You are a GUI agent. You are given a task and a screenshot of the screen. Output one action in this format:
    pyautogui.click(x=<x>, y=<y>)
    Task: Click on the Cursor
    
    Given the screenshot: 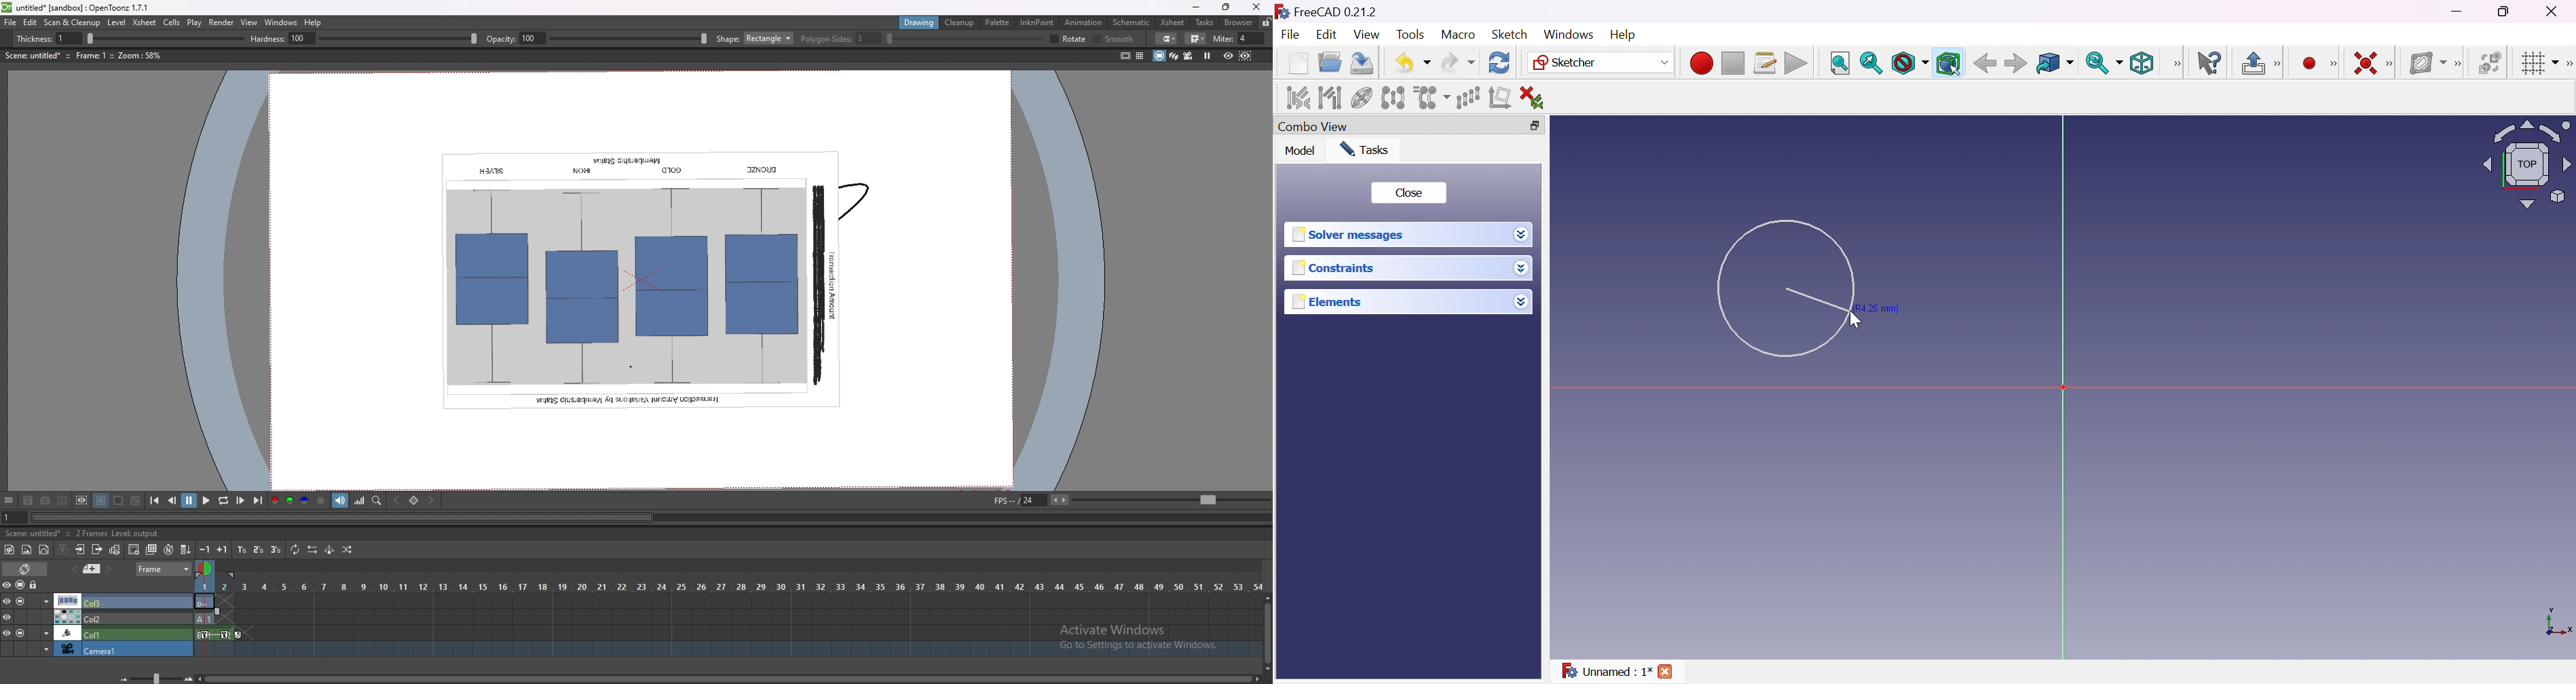 What is the action you would take?
    pyautogui.click(x=1857, y=322)
    